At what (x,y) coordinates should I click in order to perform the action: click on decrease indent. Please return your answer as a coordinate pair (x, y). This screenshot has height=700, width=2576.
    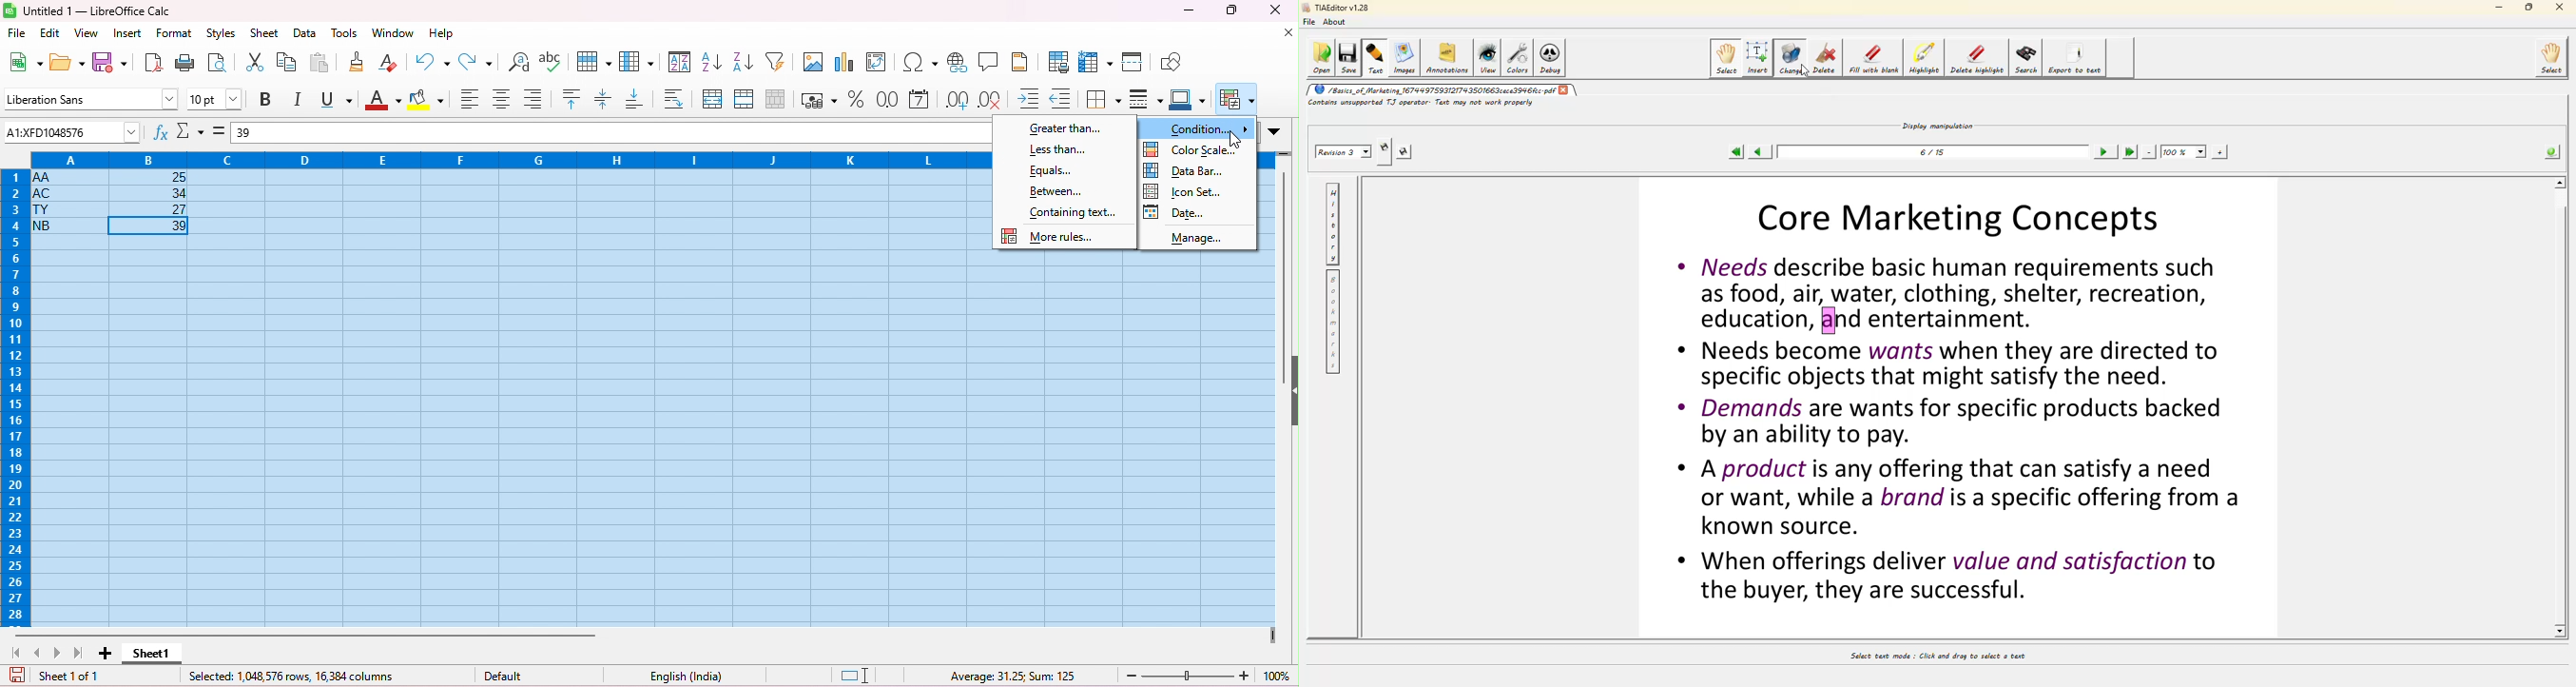
    Looking at the image, I should click on (1060, 99).